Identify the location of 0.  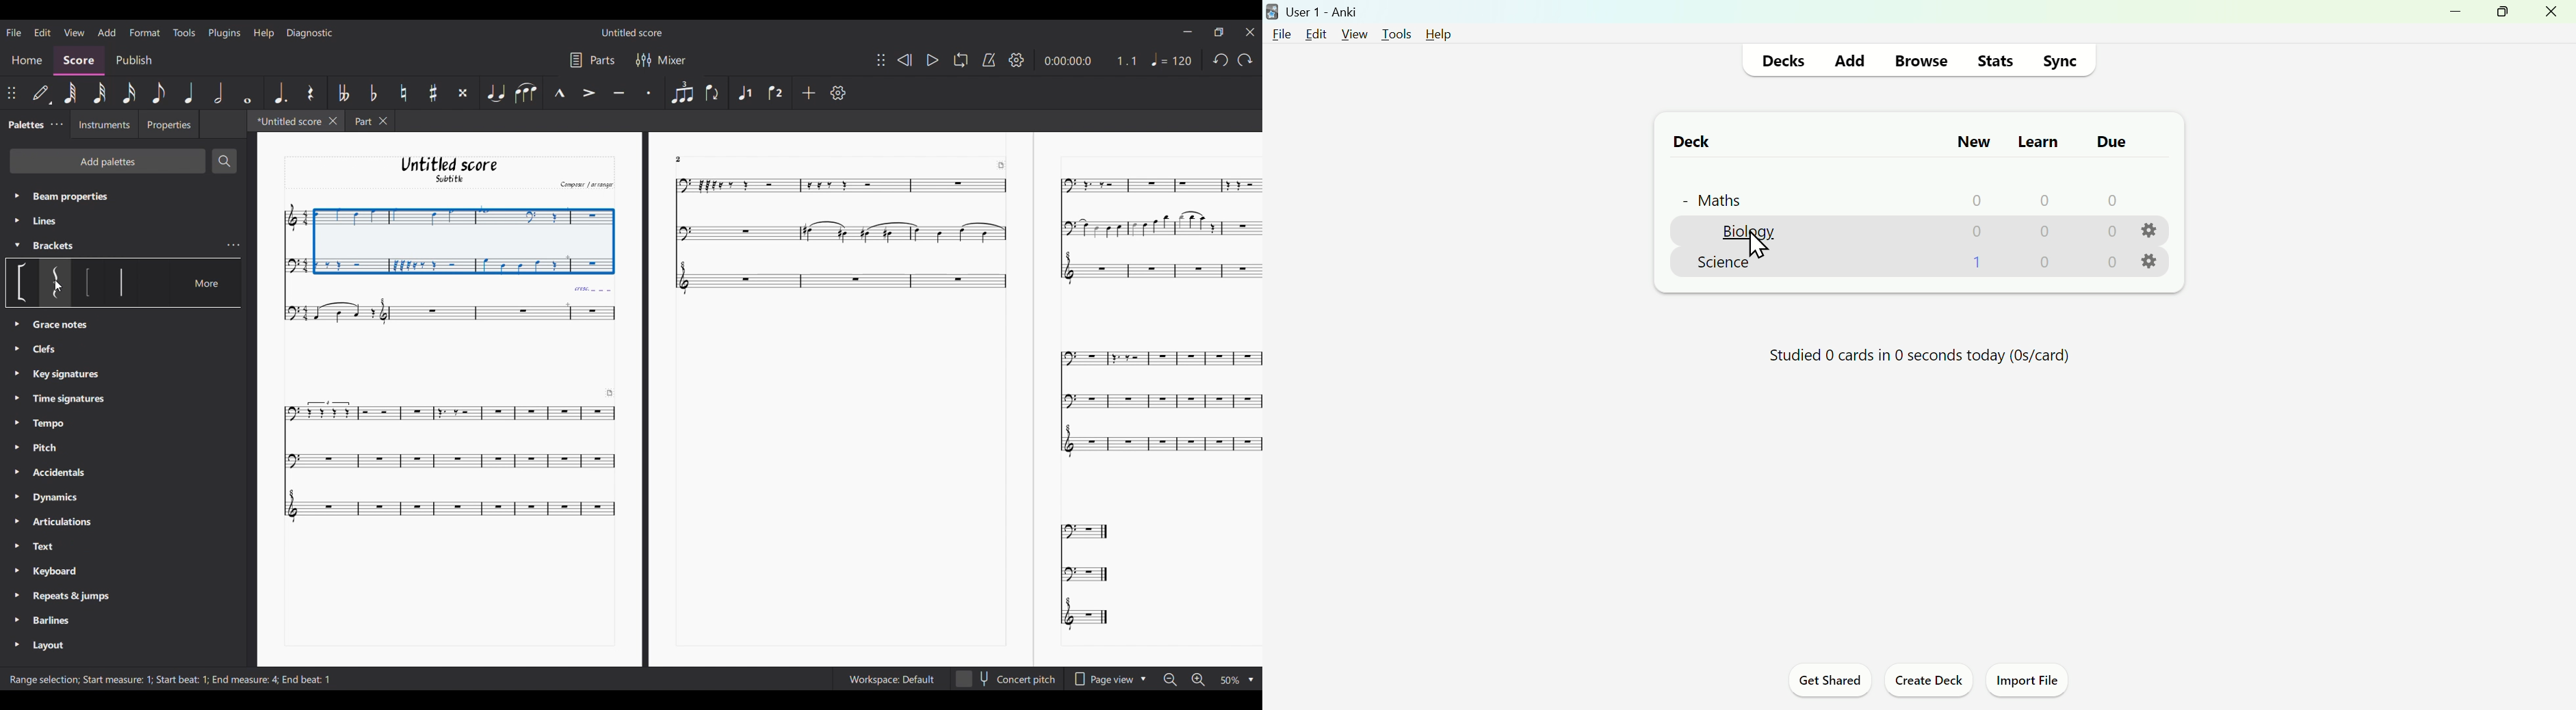
(2109, 233).